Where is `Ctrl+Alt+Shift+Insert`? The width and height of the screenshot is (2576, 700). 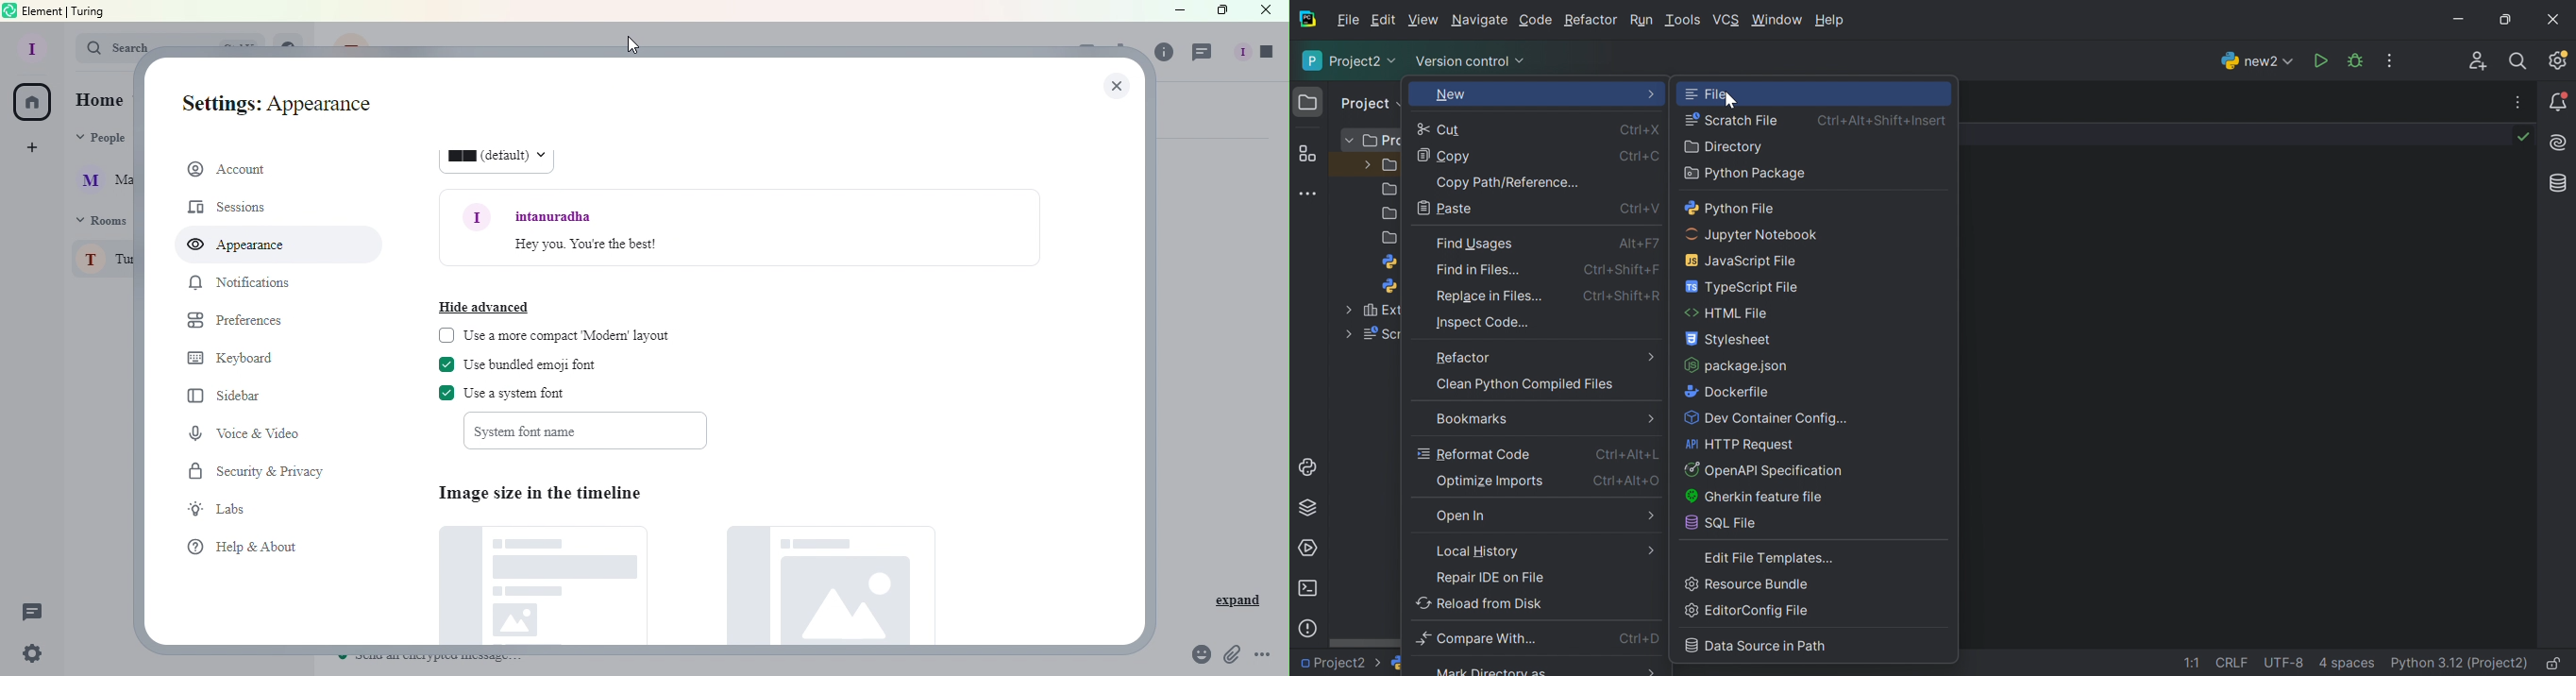
Ctrl+Alt+Shift+Insert is located at coordinates (1885, 119).